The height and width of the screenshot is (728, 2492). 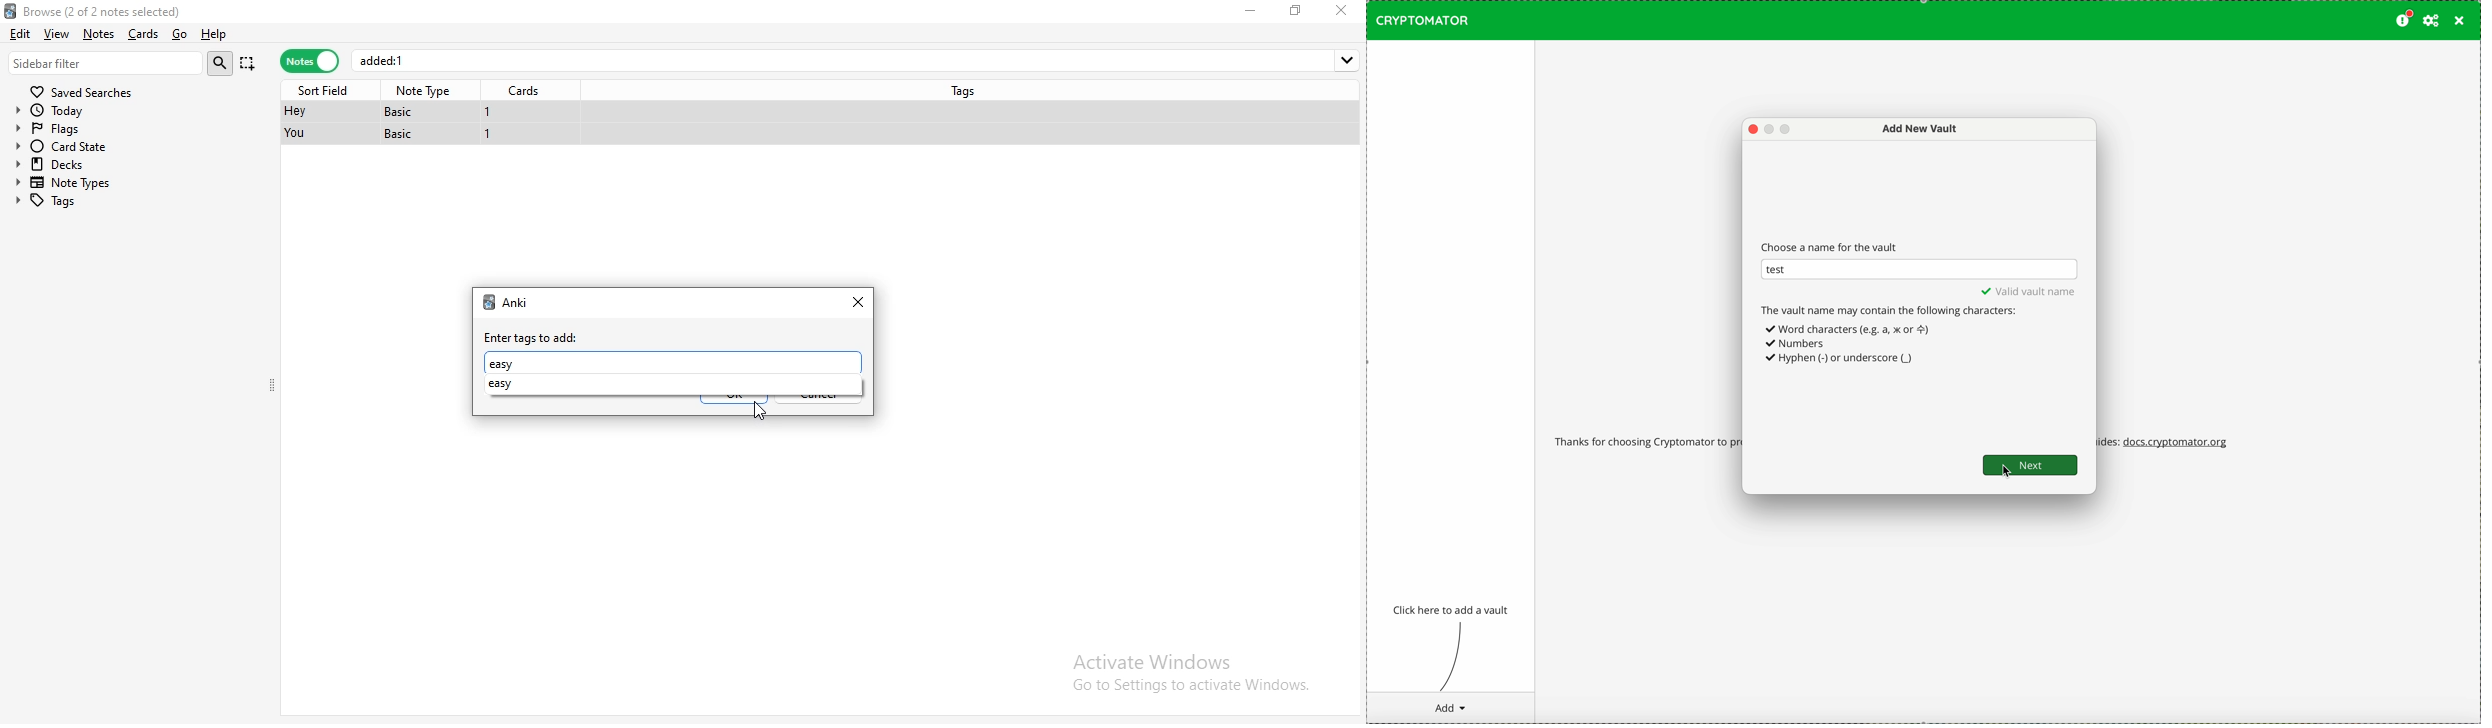 What do you see at coordinates (1914, 129) in the screenshot?
I see `add new vault window` at bounding box center [1914, 129].